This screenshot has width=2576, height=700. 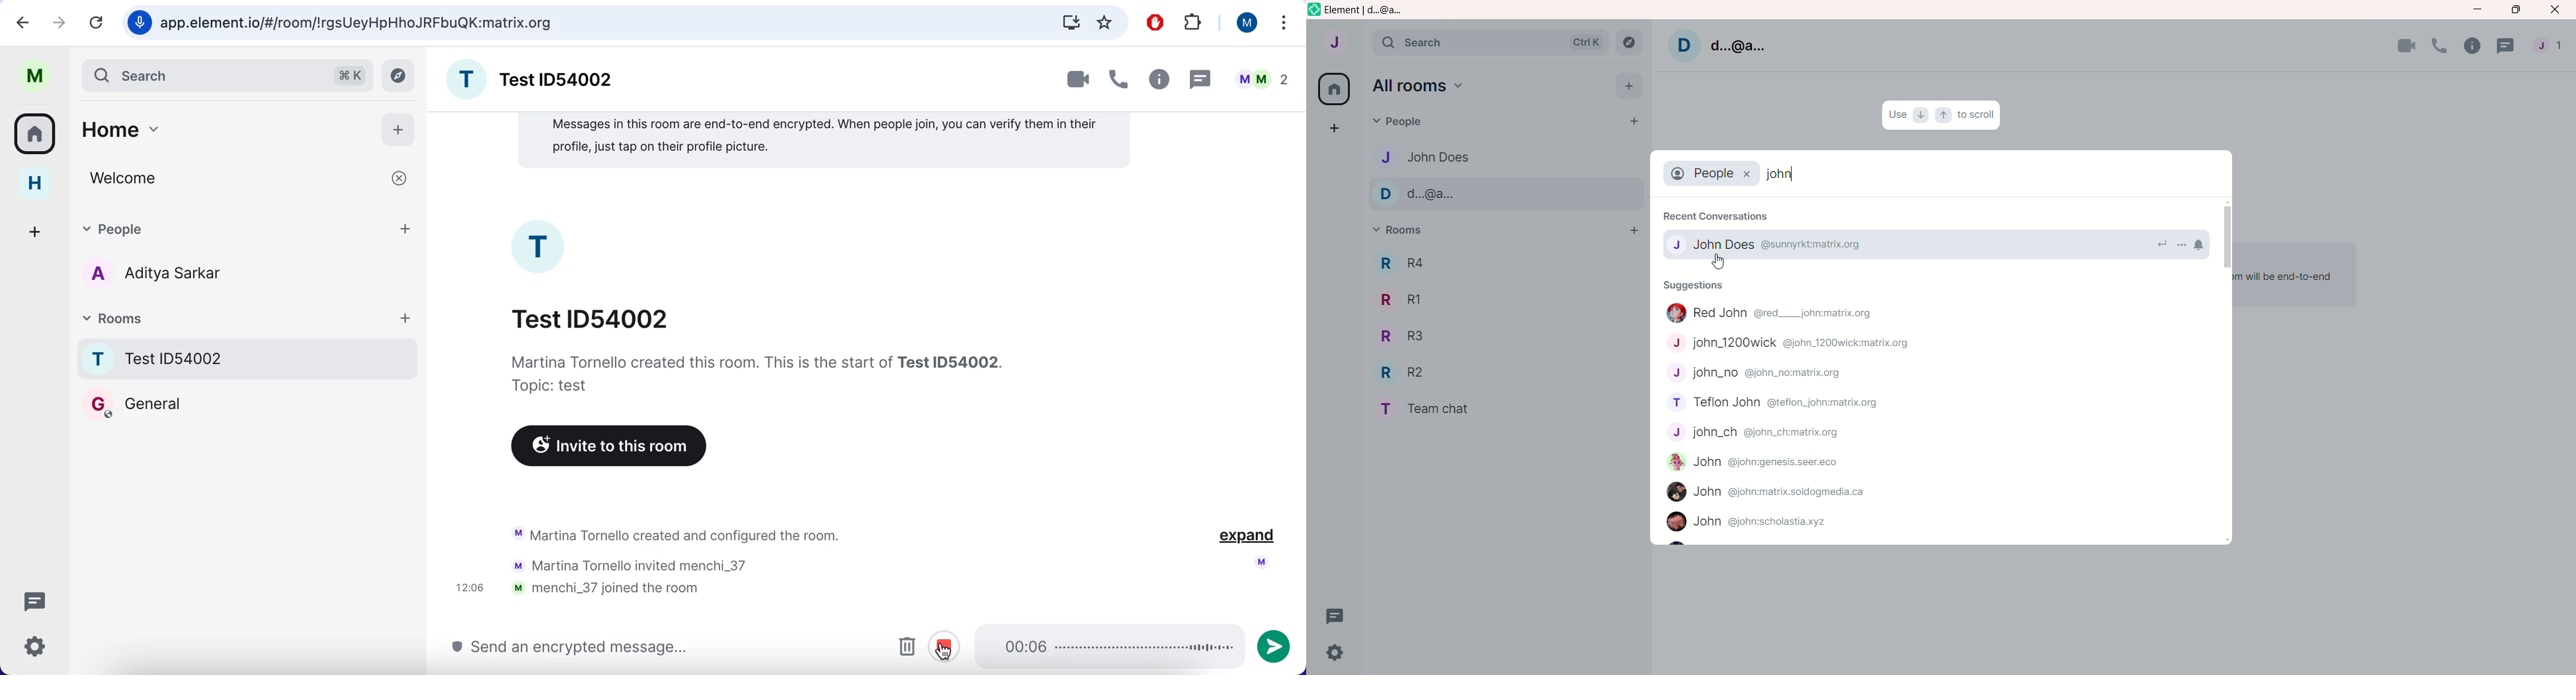 I want to click on use, so click(x=1897, y=114).